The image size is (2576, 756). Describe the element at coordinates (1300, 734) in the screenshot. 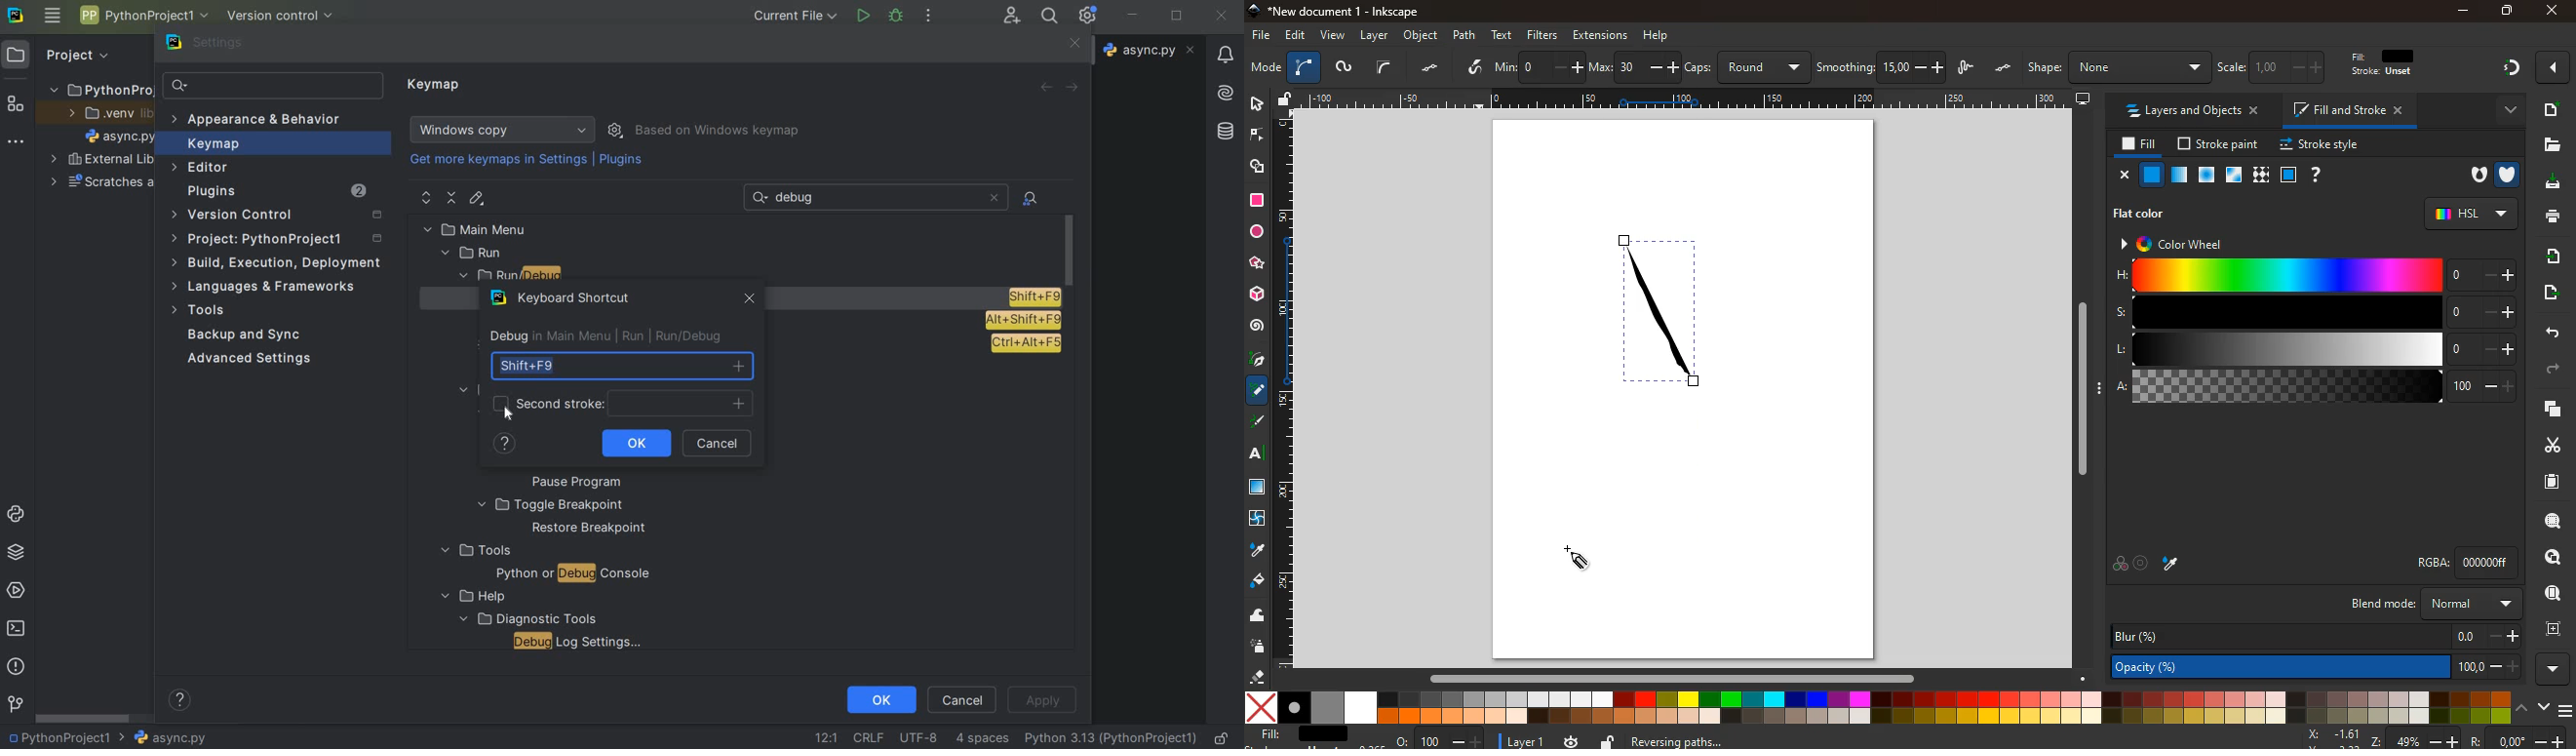

I see `fill: N/A` at that location.